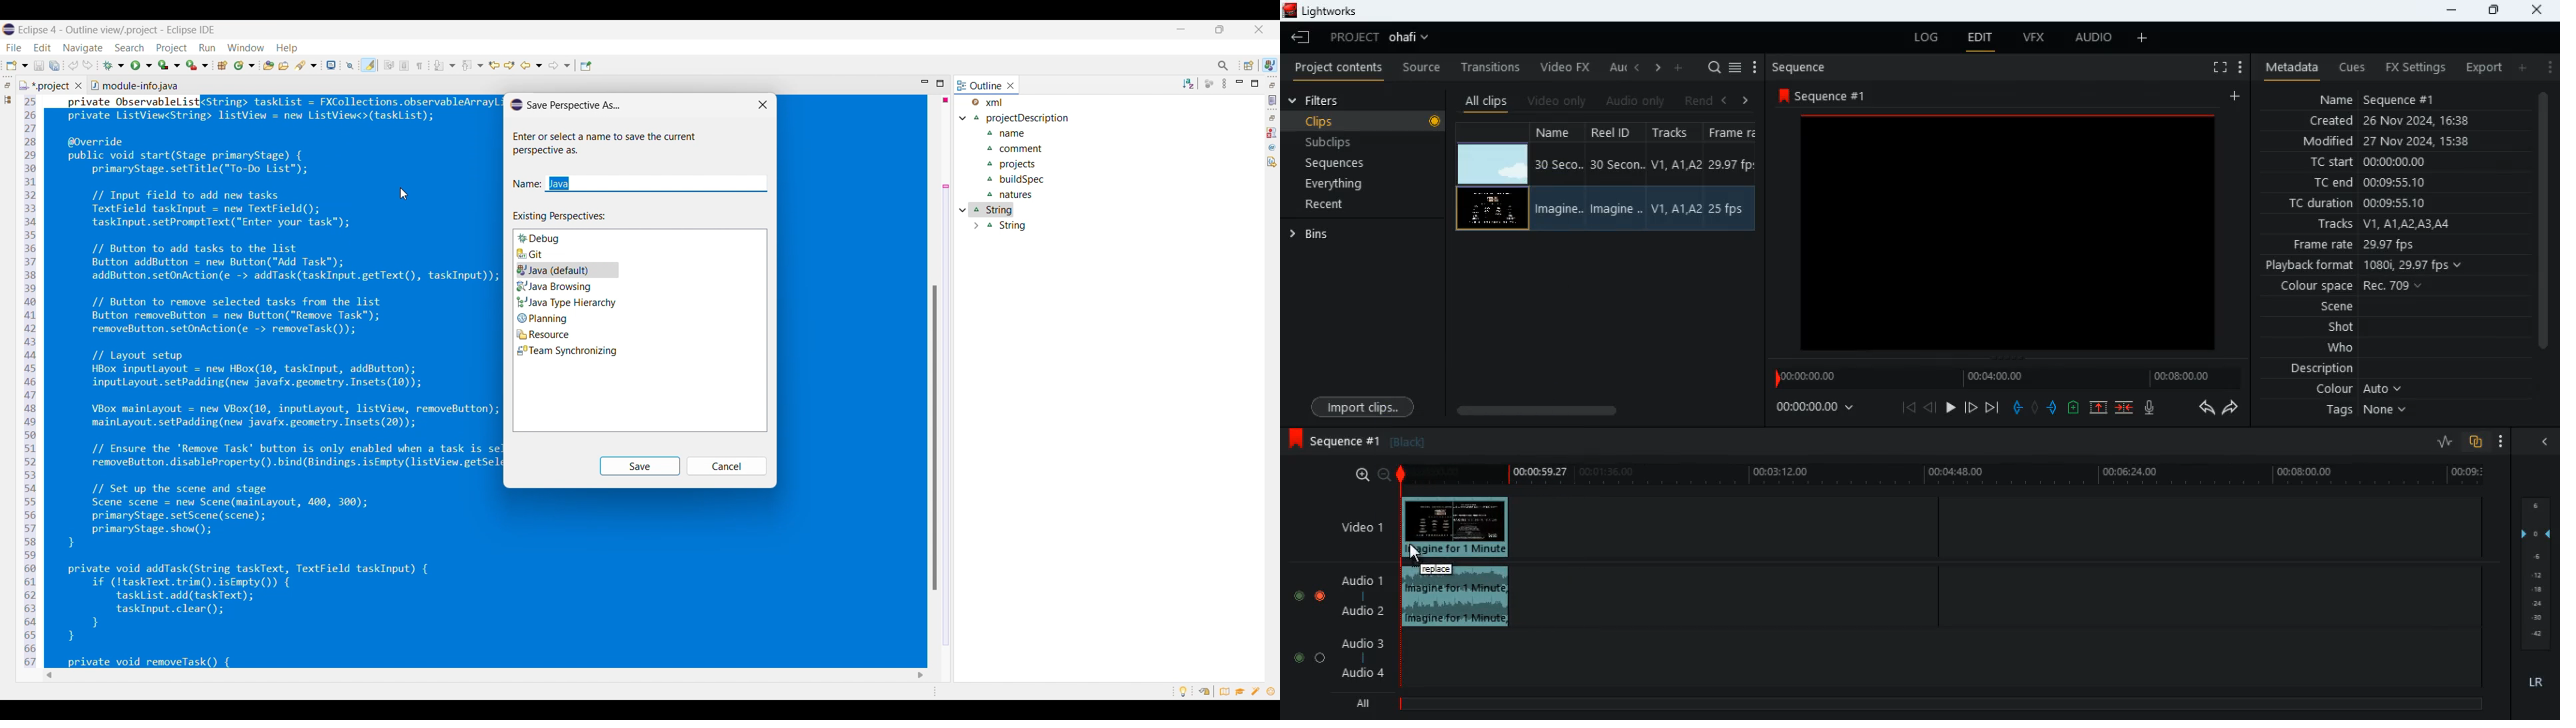  I want to click on audio 1, so click(1362, 579).